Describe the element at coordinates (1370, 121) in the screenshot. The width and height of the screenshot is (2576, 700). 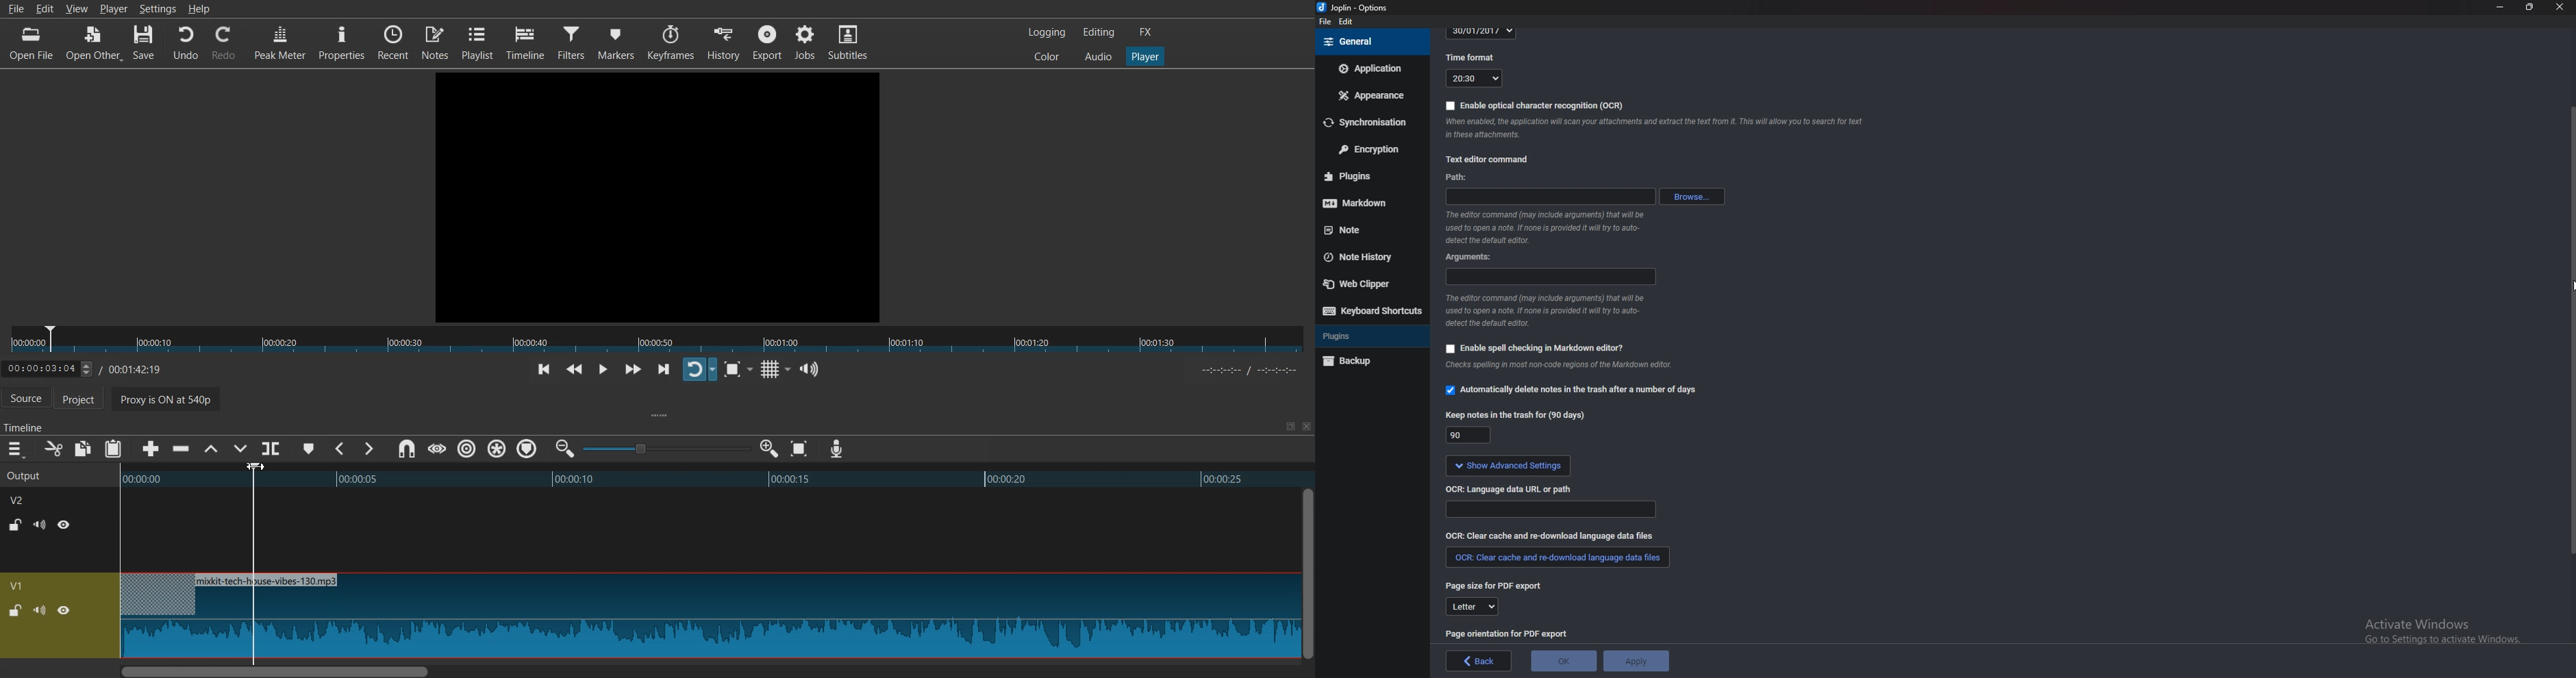
I see `Synchronization` at that location.